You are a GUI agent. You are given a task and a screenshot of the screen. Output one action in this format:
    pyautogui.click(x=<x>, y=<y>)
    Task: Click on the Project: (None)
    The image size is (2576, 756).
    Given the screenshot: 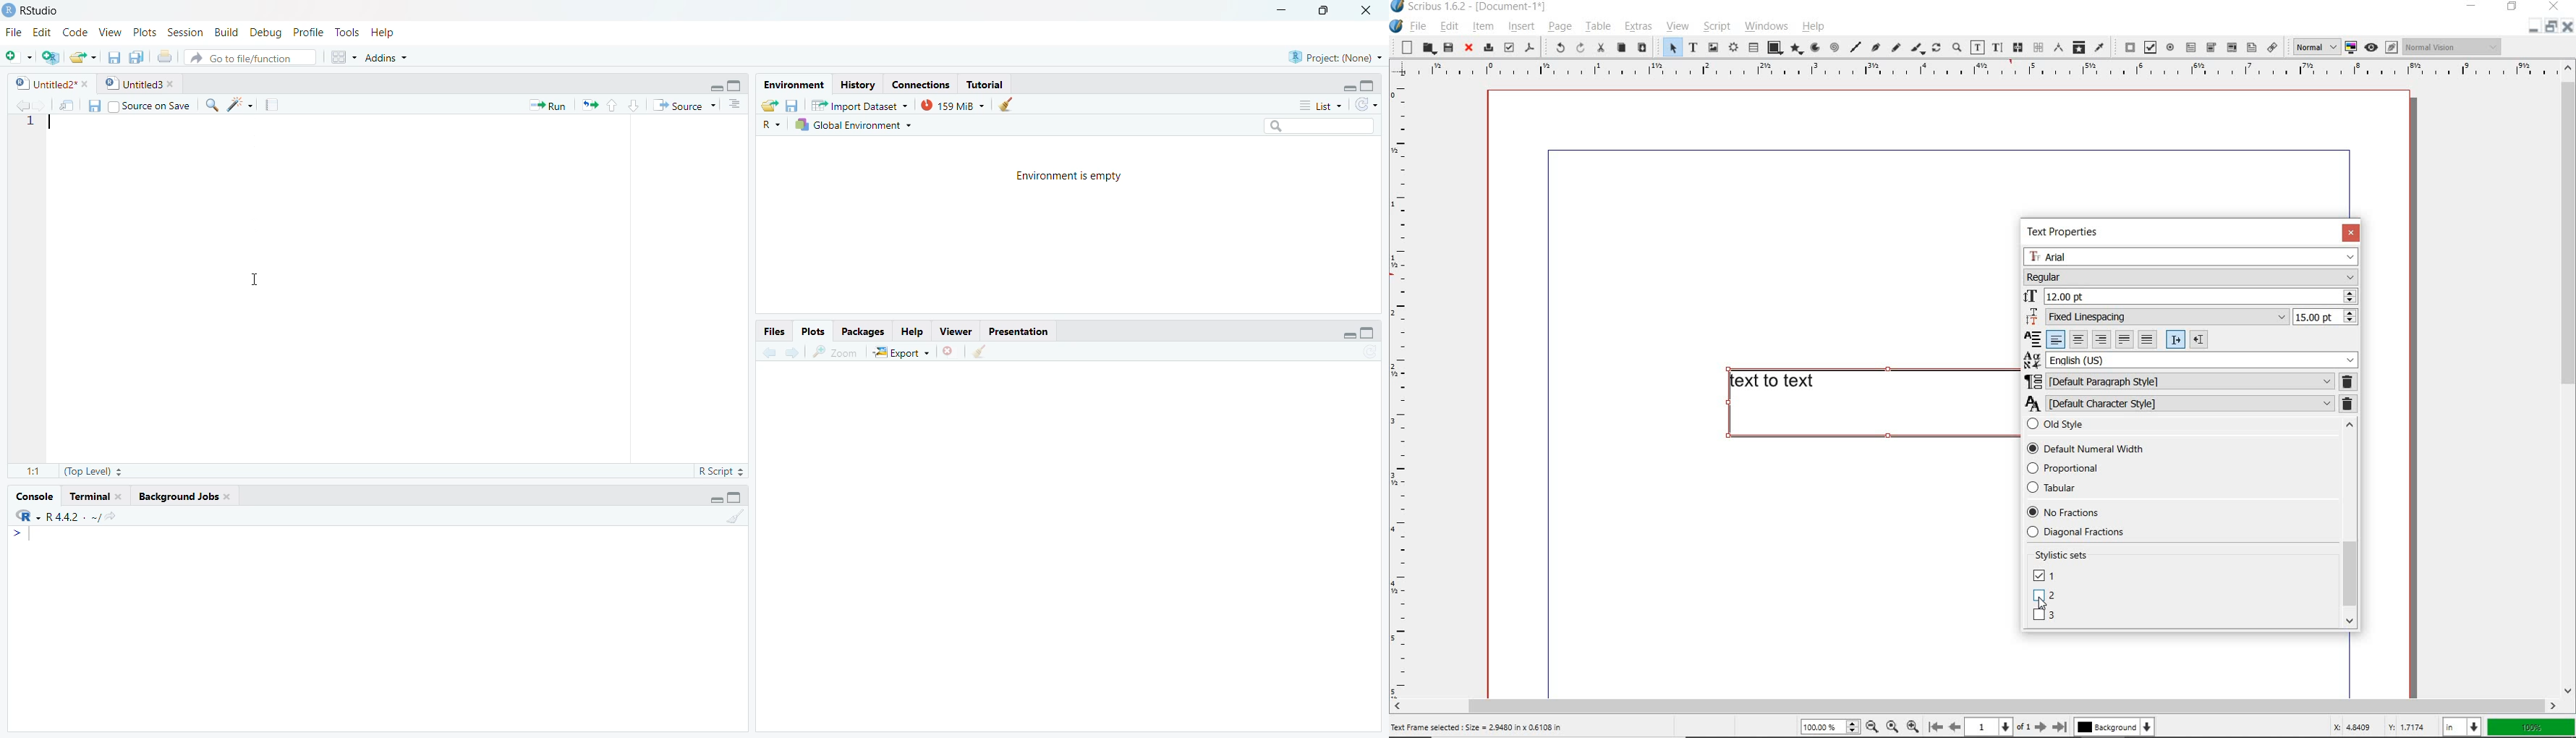 What is the action you would take?
    pyautogui.click(x=1335, y=57)
    